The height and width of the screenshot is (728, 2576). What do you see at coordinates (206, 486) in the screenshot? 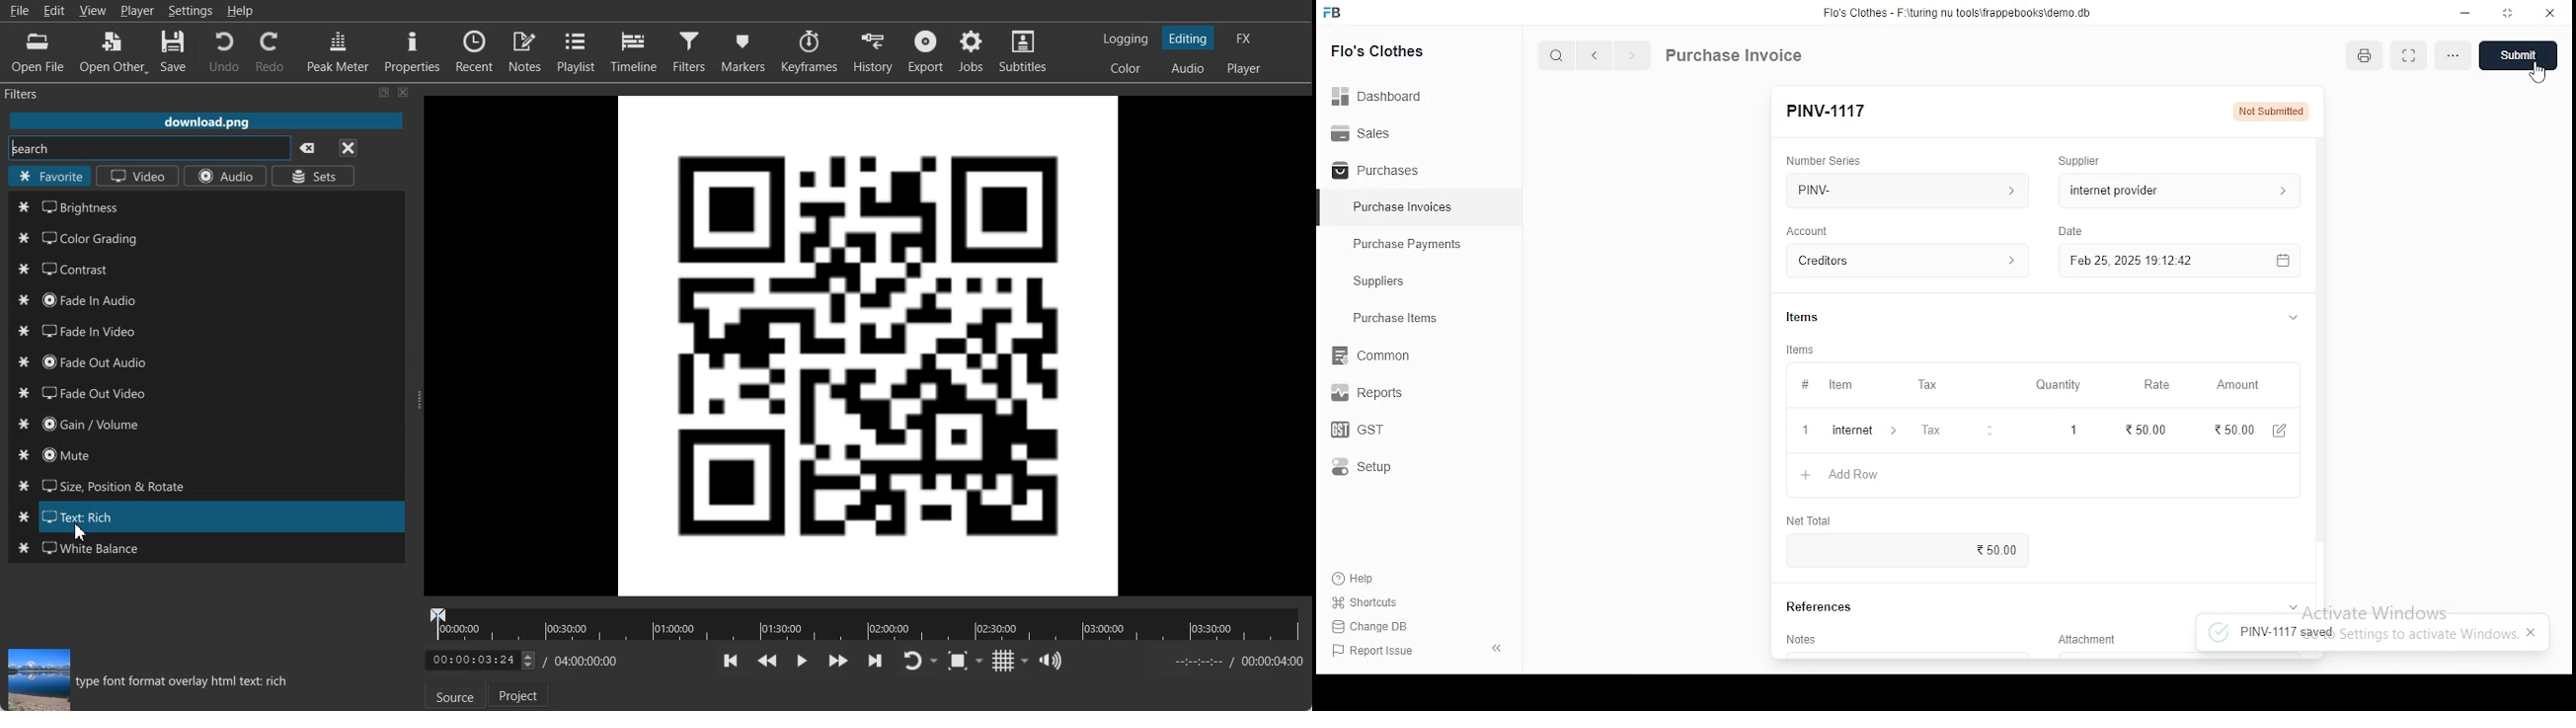
I see `Size, Position & Rotate` at bounding box center [206, 486].